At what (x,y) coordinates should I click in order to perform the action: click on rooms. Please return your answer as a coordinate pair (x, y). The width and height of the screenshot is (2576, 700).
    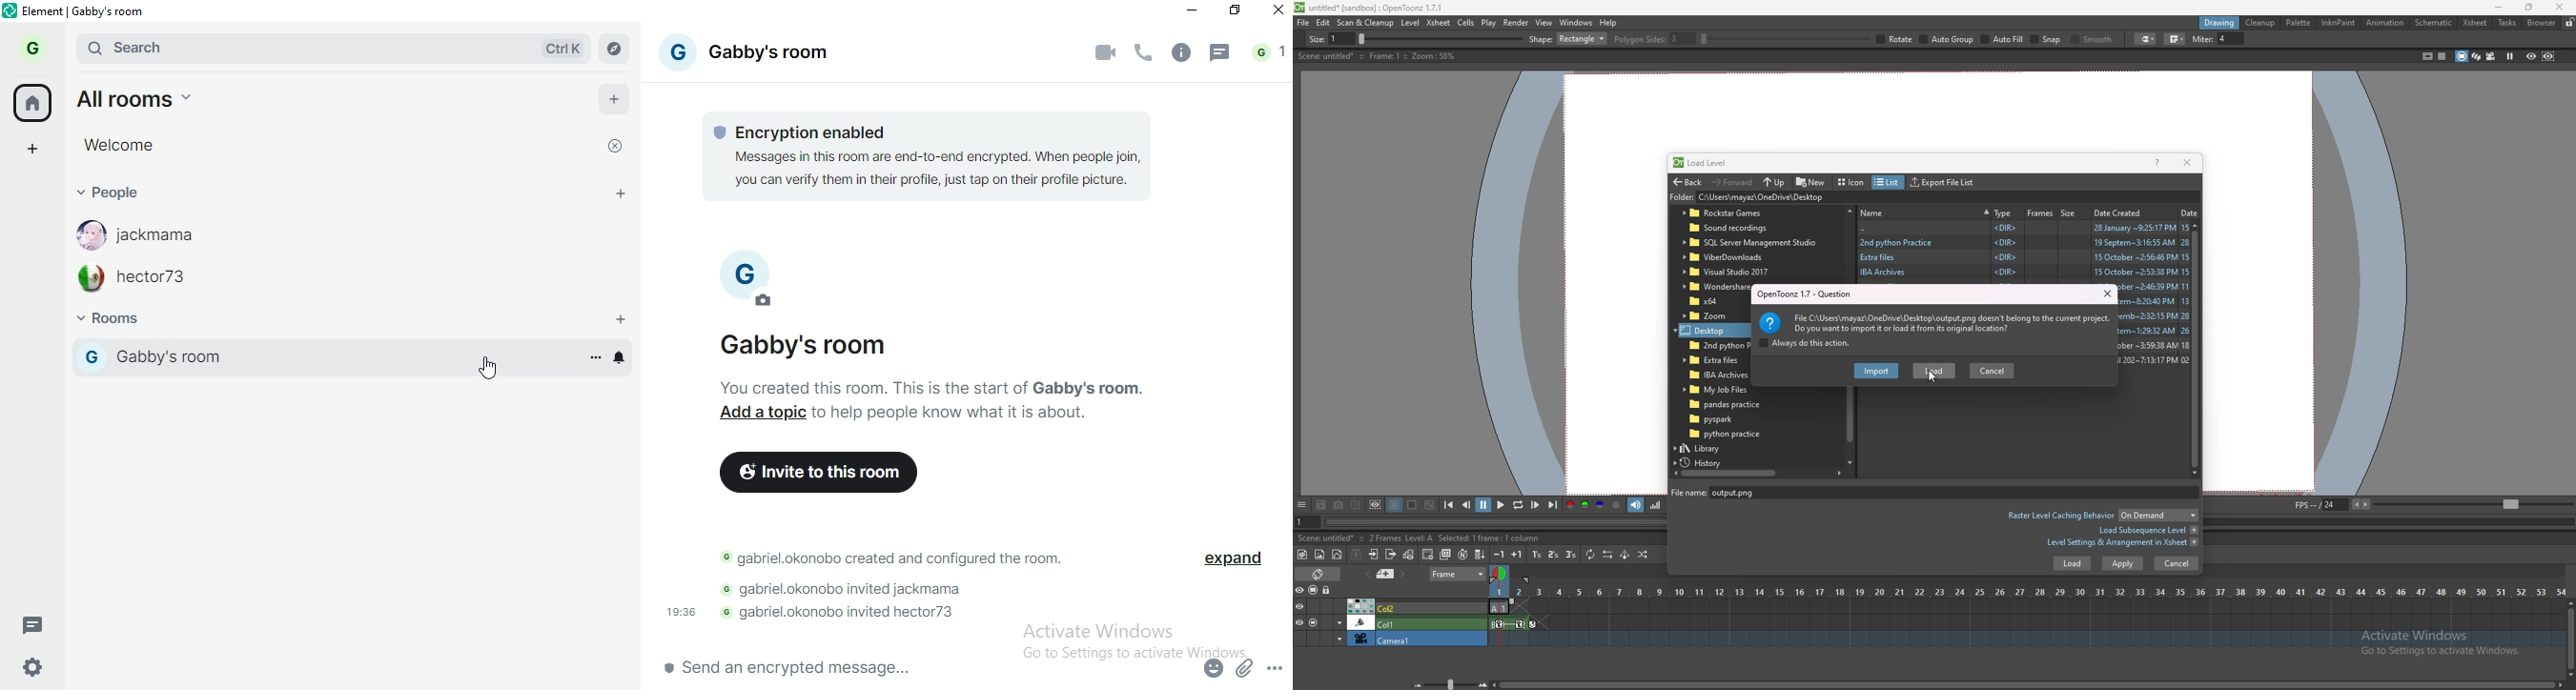
    Looking at the image, I should click on (121, 320).